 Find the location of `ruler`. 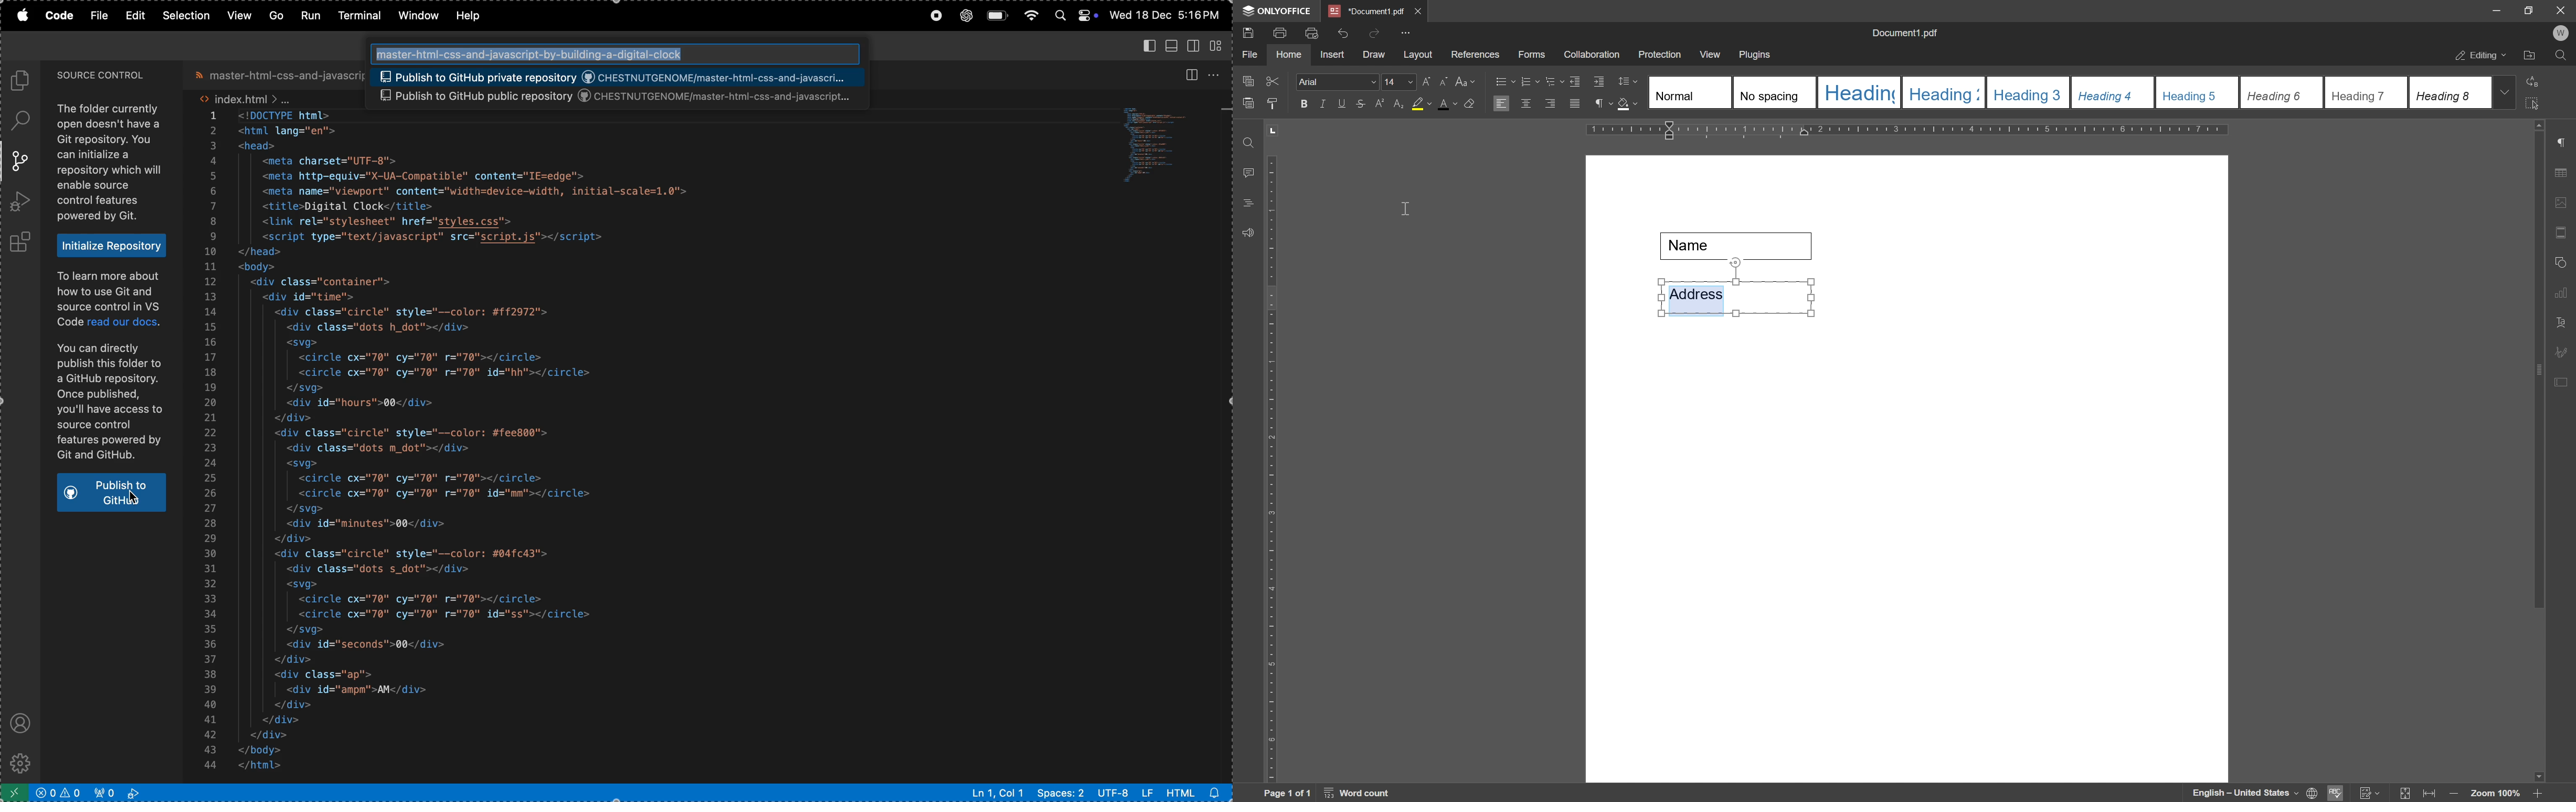

ruler is located at coordinates (1912, 131).